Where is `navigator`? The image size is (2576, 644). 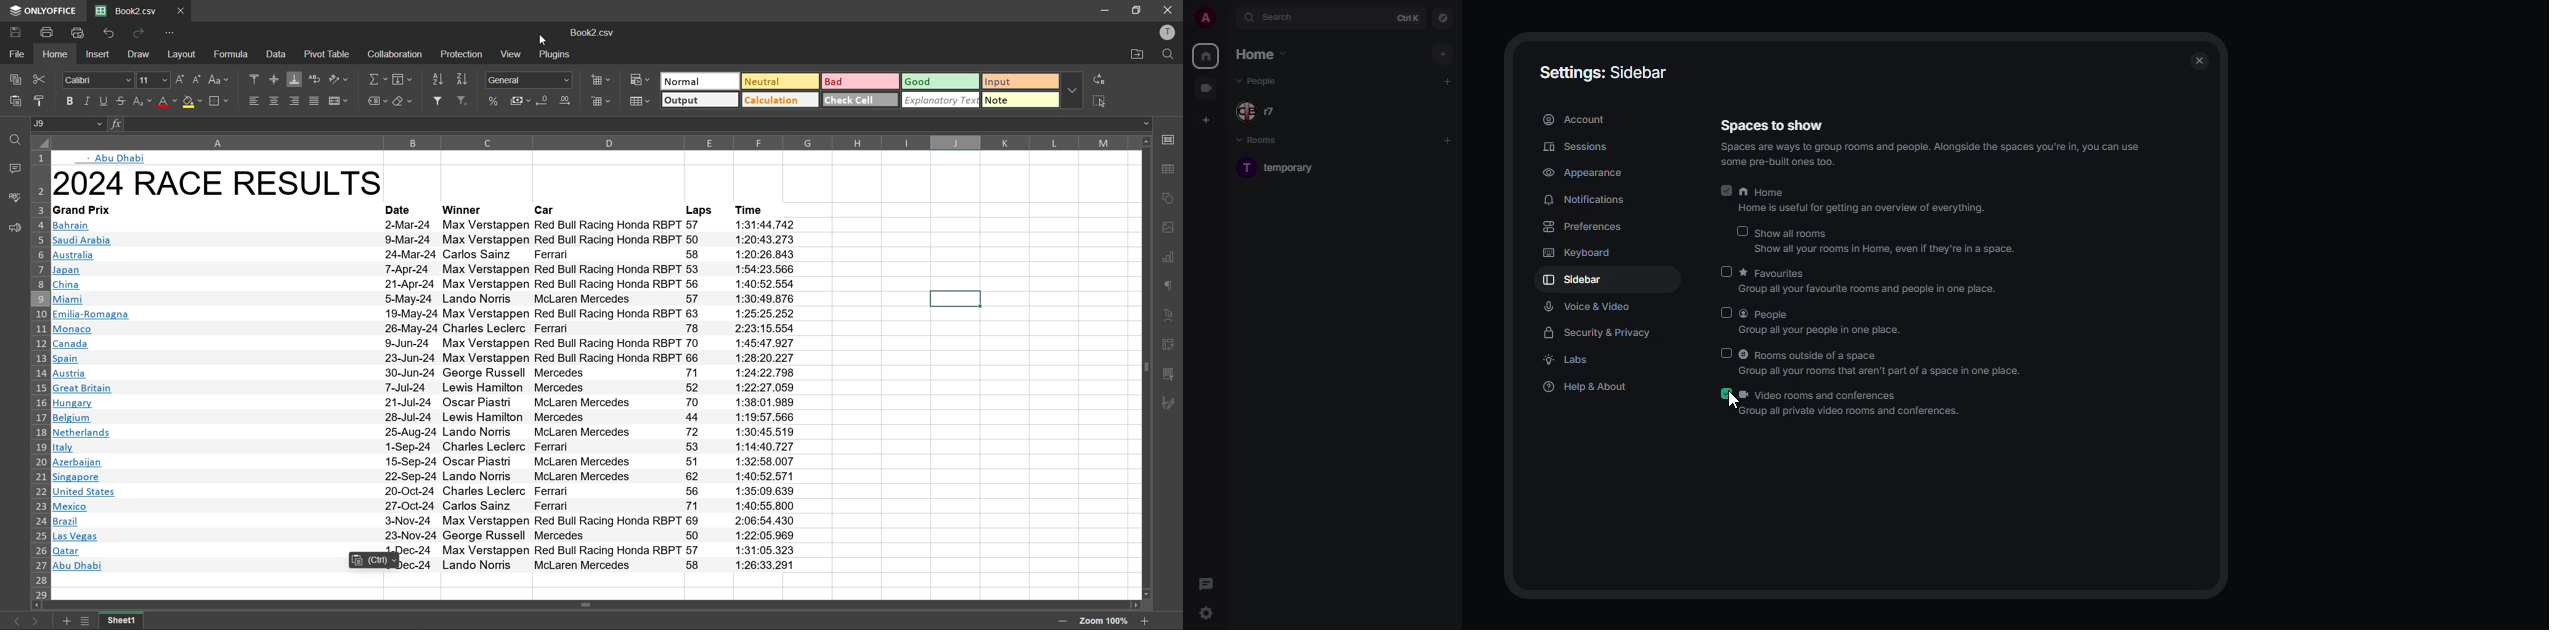
navigator is located at coordinates (1444, 18).